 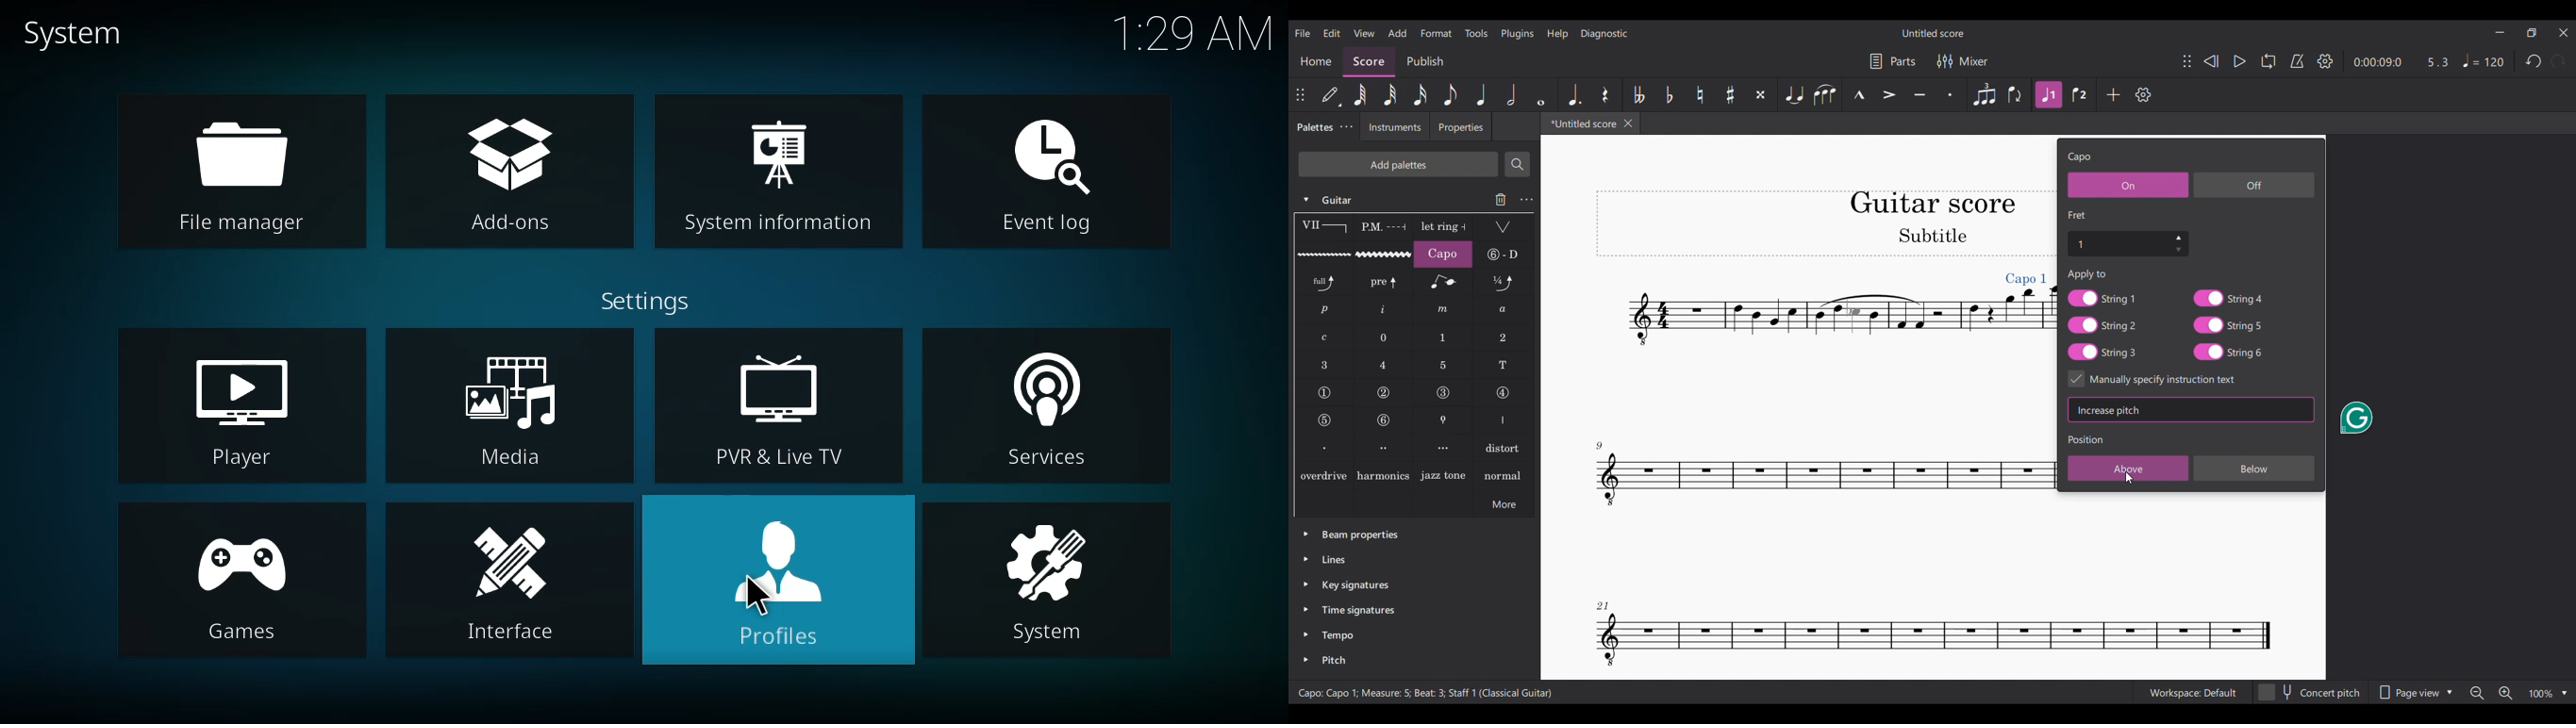 I want to click on Current workspace setting, so click(x=2193, y=692).